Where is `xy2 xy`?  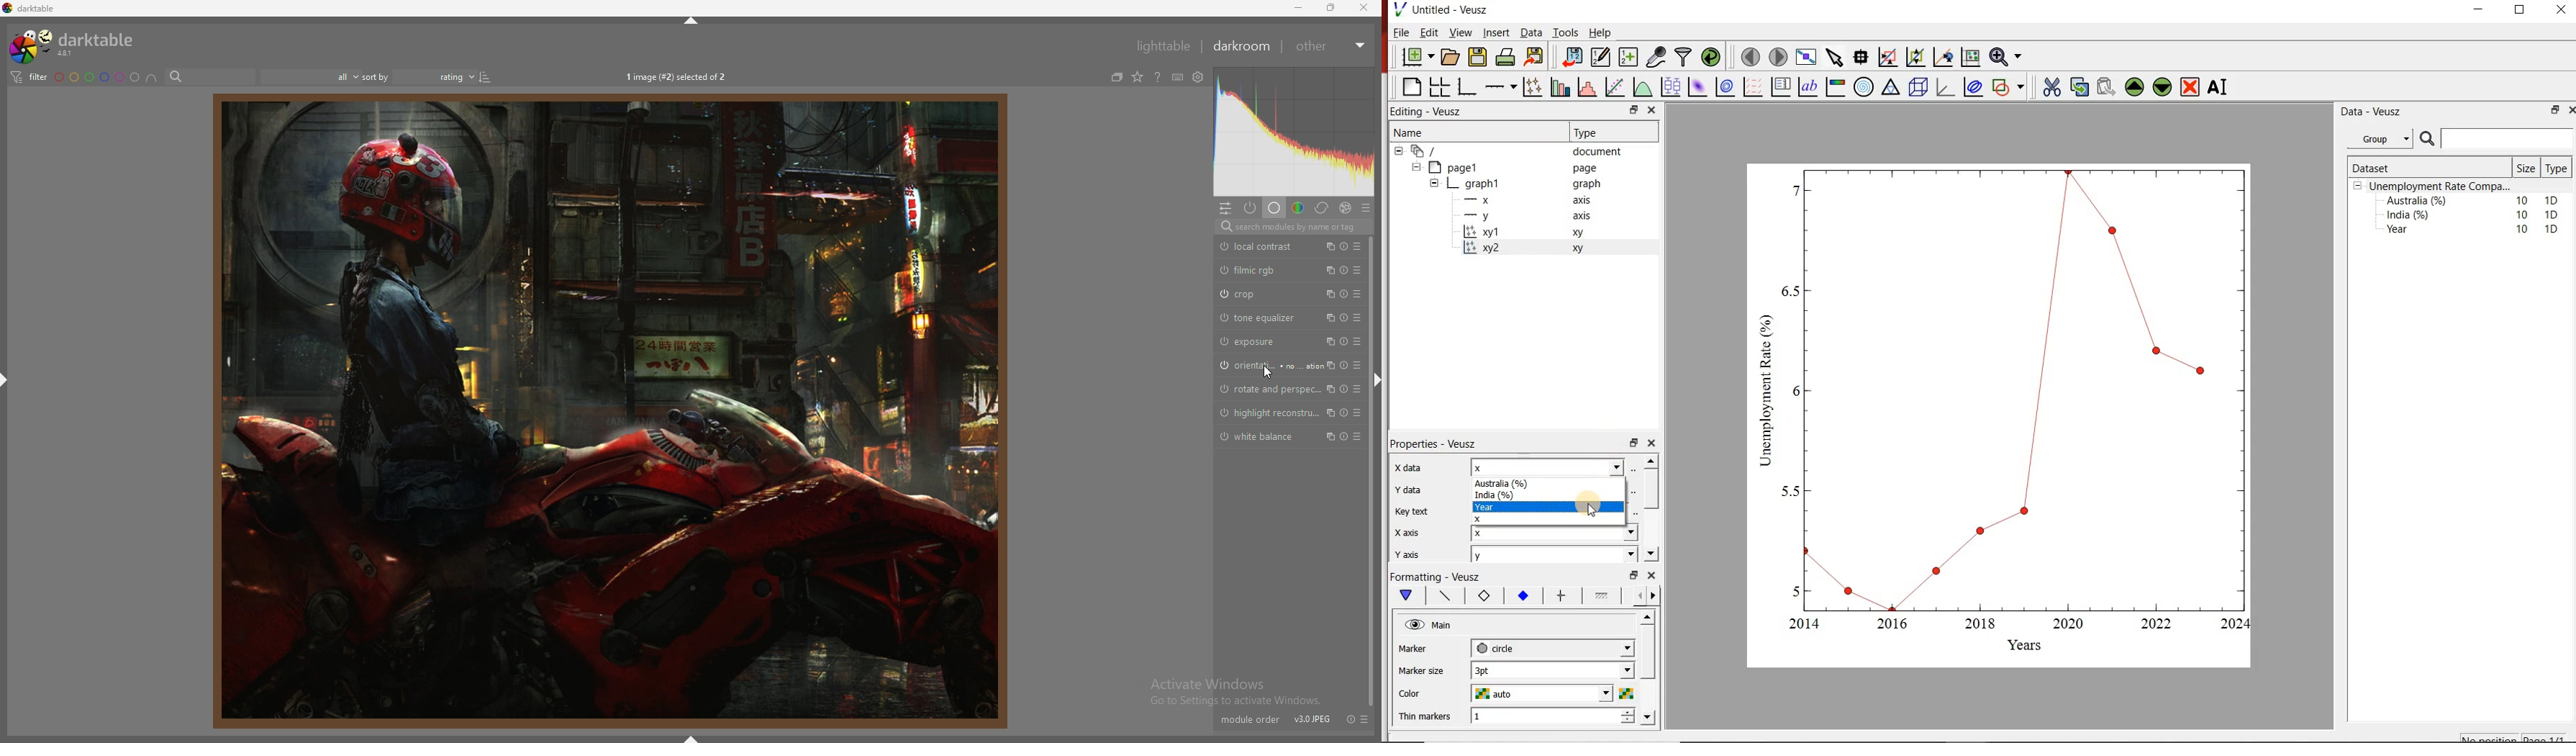 xy2 xy is located at coordinates (1556, 248).